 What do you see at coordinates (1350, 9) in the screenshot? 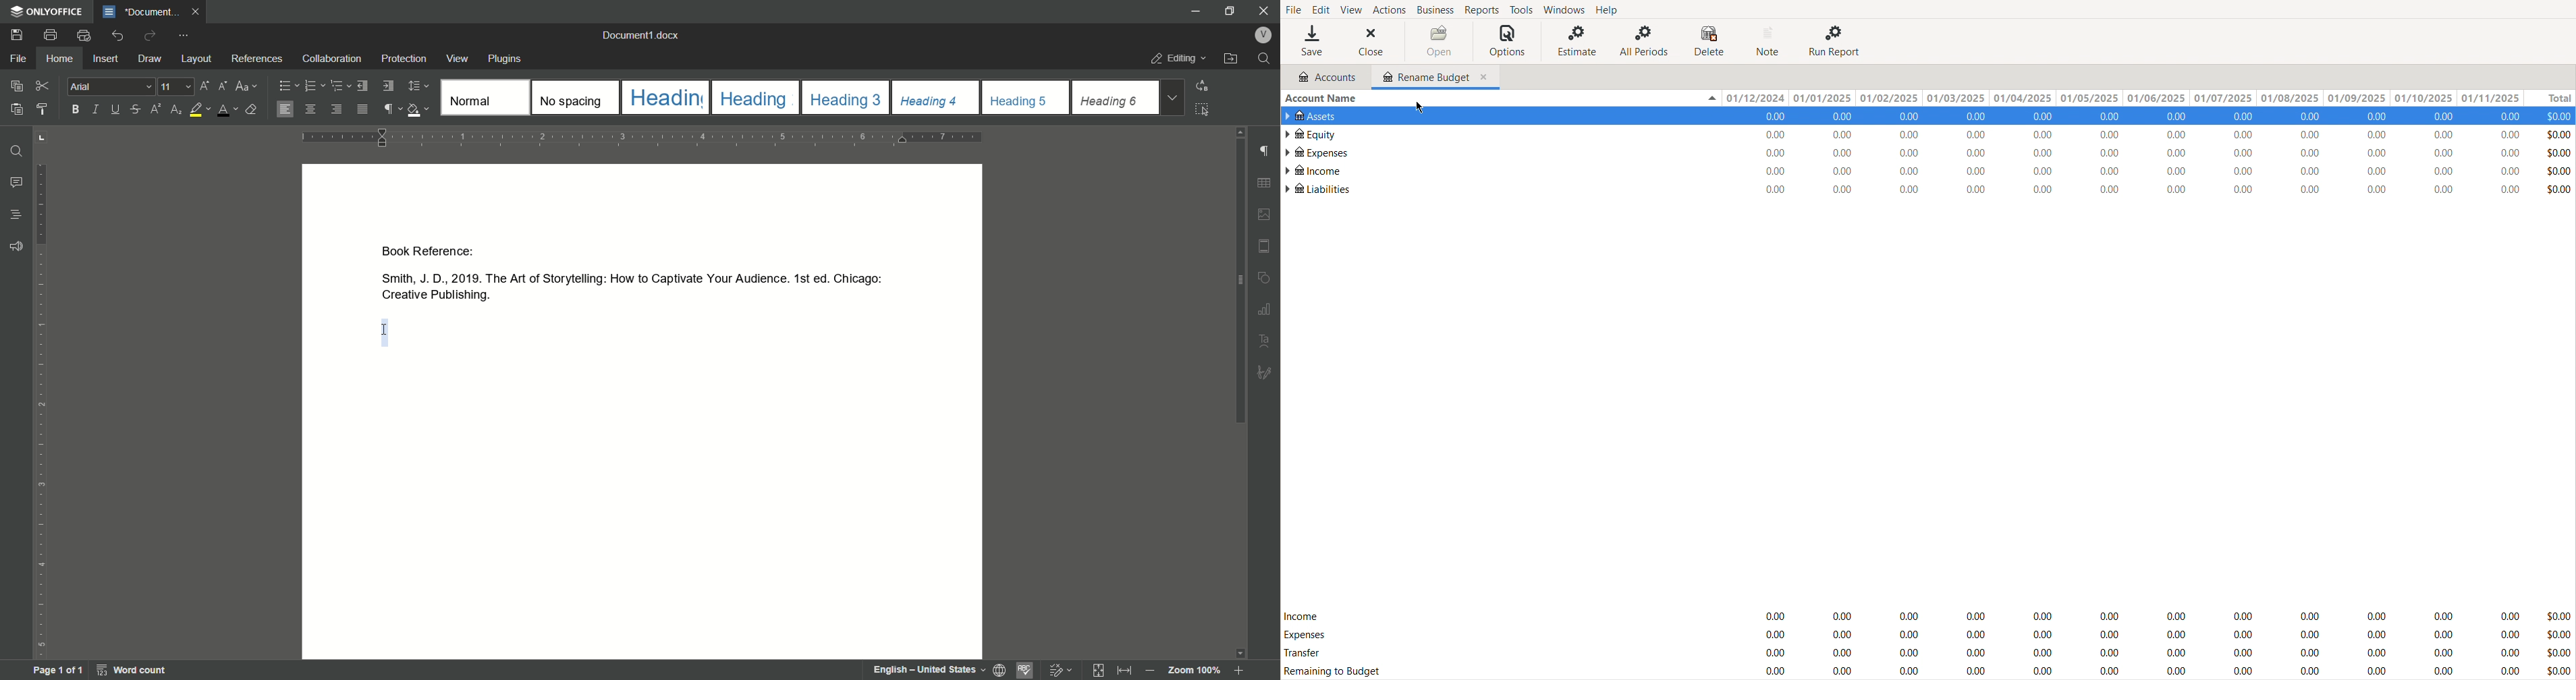
I see `View` at bounding box center [1350, 9].